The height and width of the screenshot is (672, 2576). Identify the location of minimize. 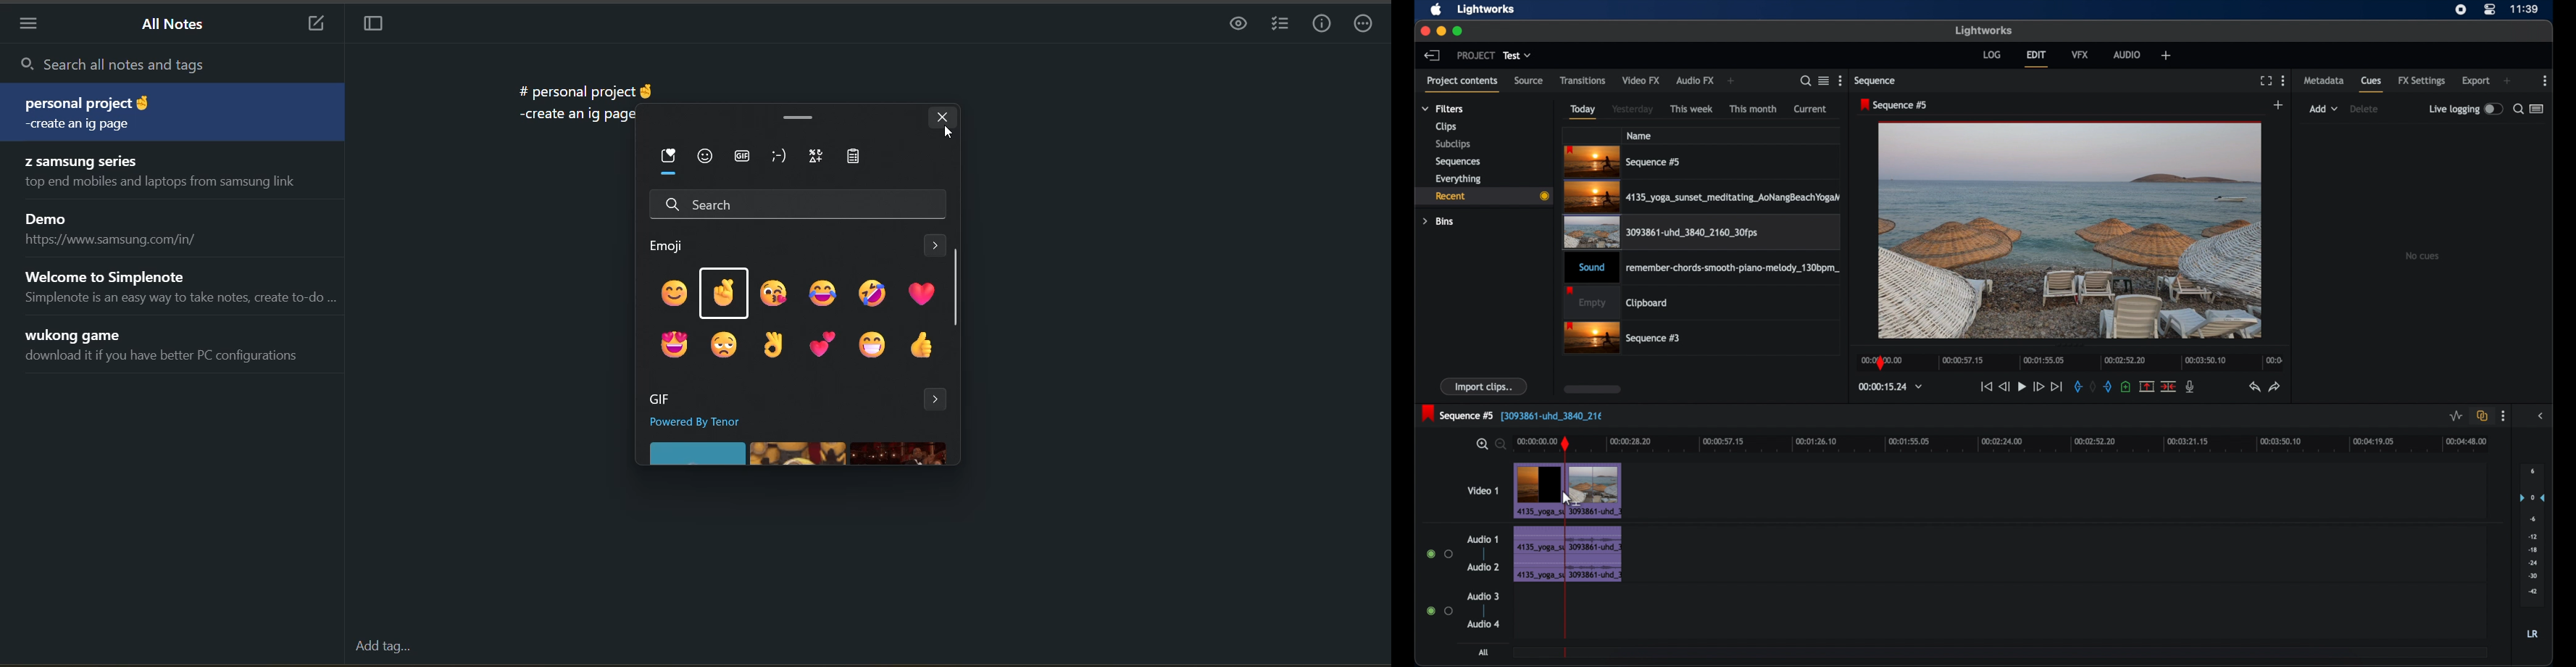
(1442, 31).